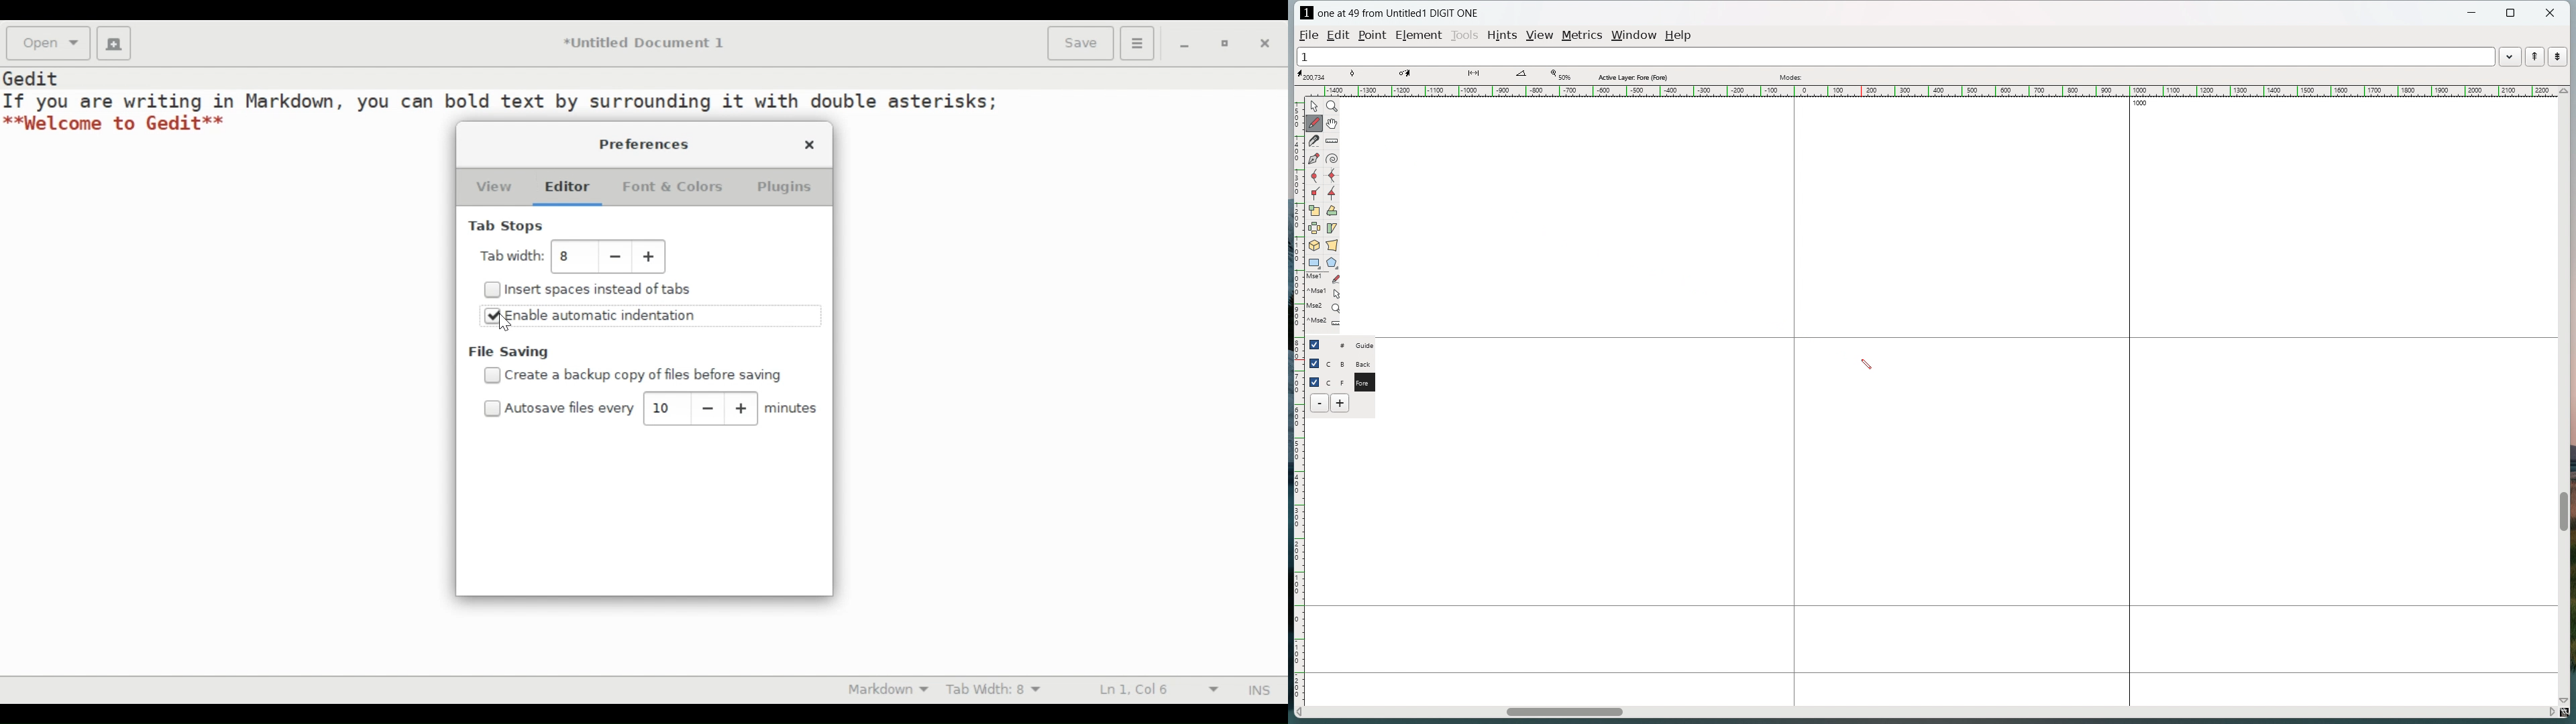  I want to click on *Untitled Document 1, so click(648, 44).